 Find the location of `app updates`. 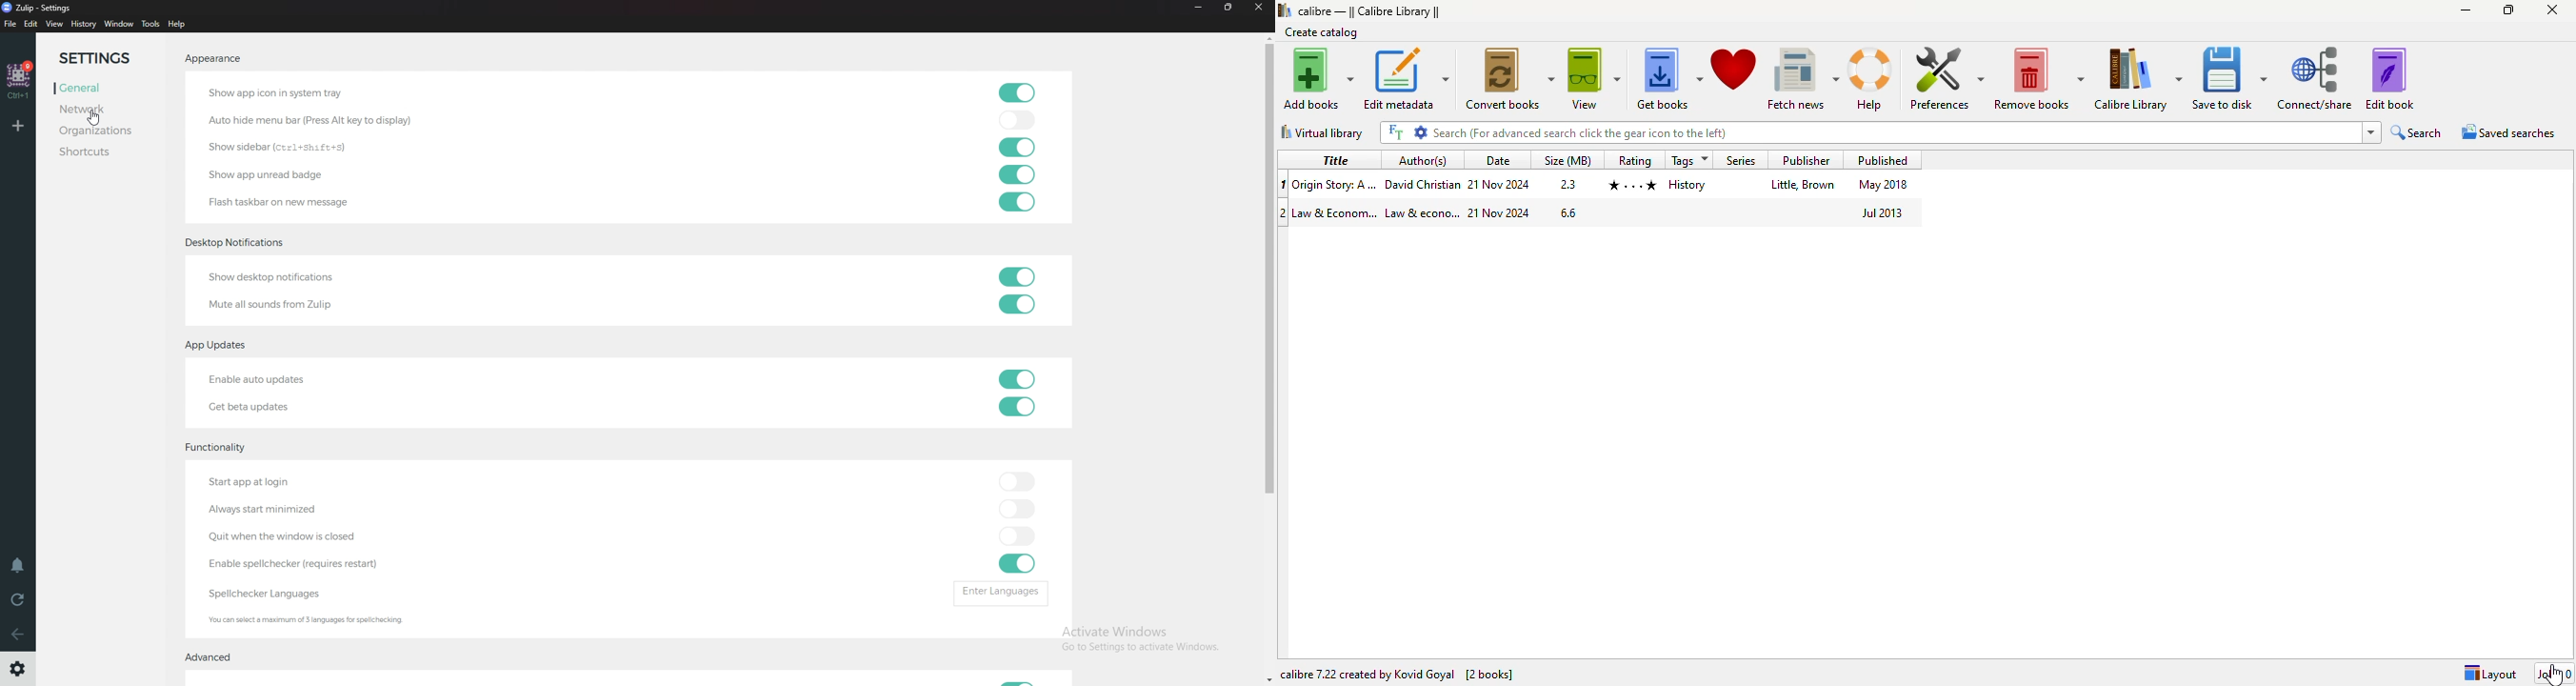

app updates is located at coordinates (221, 346).